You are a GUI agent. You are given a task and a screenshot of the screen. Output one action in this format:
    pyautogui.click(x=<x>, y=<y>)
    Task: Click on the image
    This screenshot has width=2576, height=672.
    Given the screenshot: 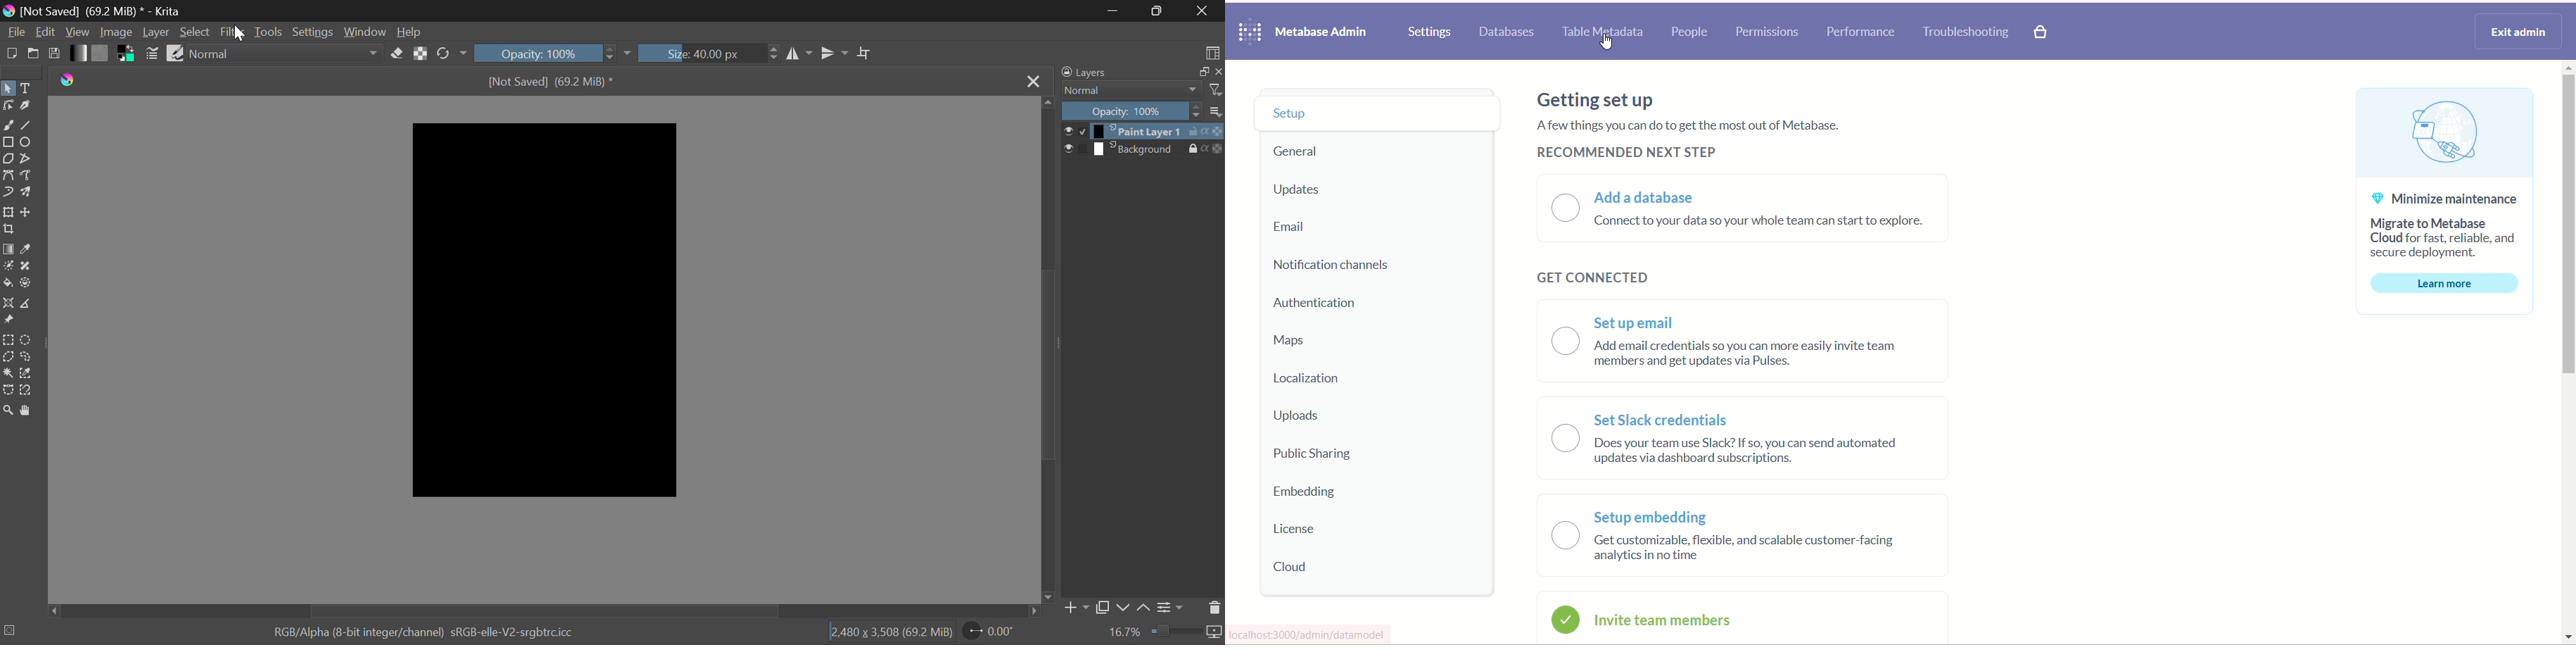 What is the action you would take?
    pyautogui.click(x=2442, y=130)
    